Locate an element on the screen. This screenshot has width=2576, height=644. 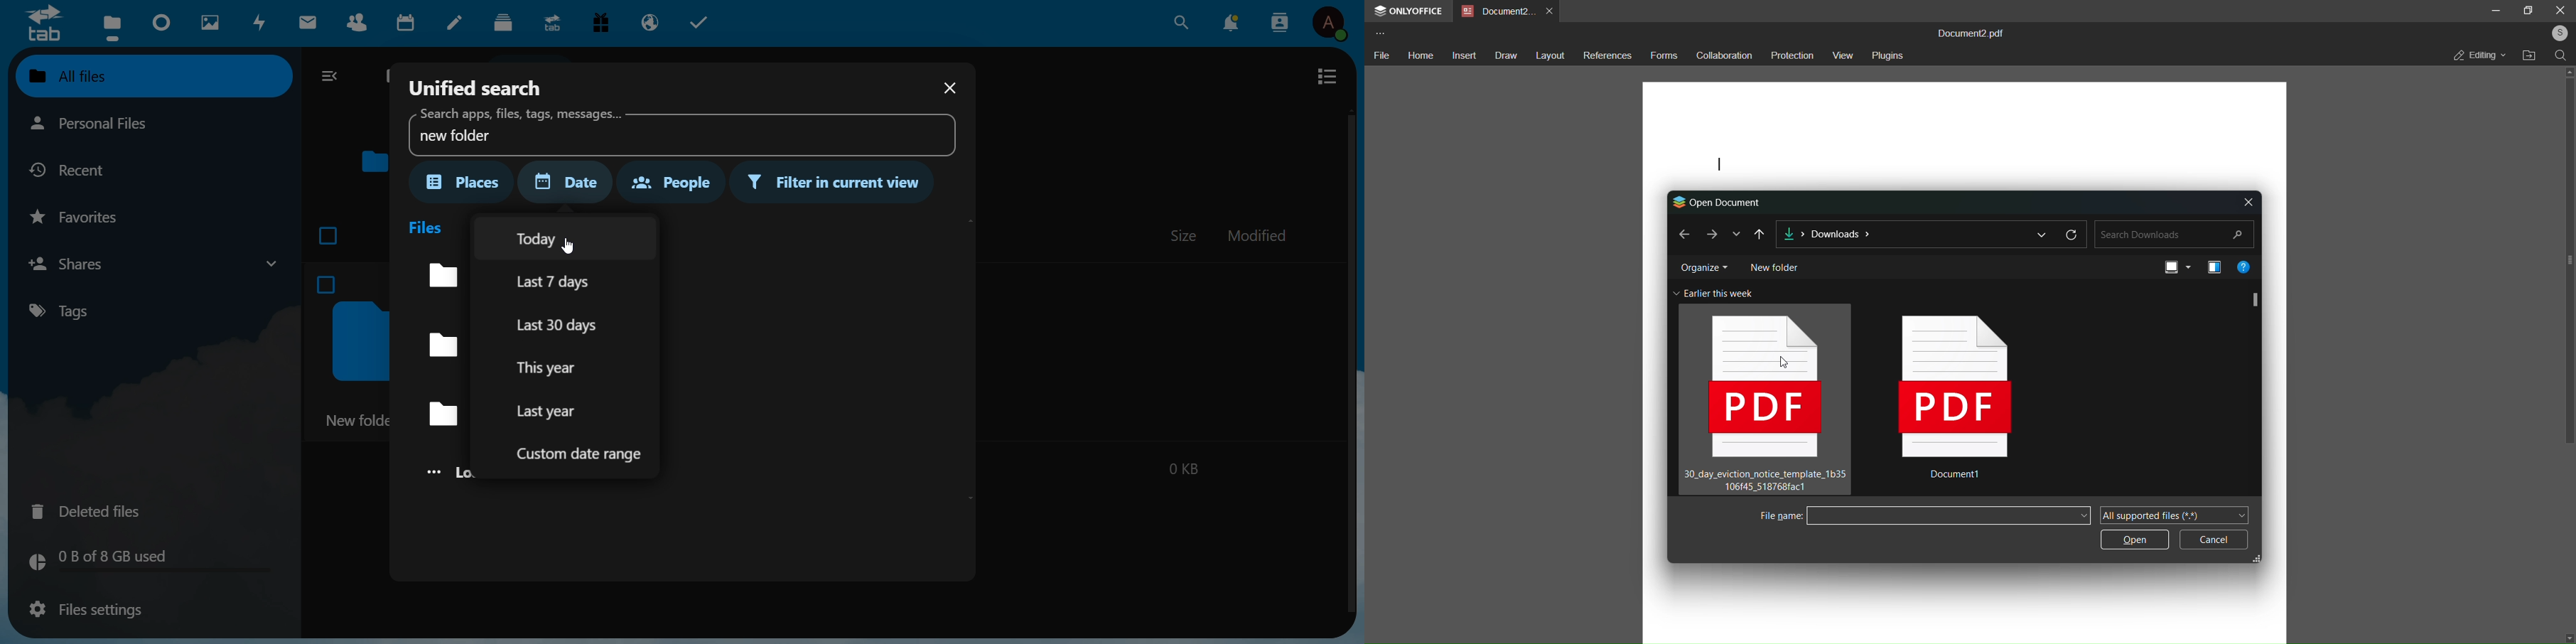
filter in current view is located at coordinates (836, 183).